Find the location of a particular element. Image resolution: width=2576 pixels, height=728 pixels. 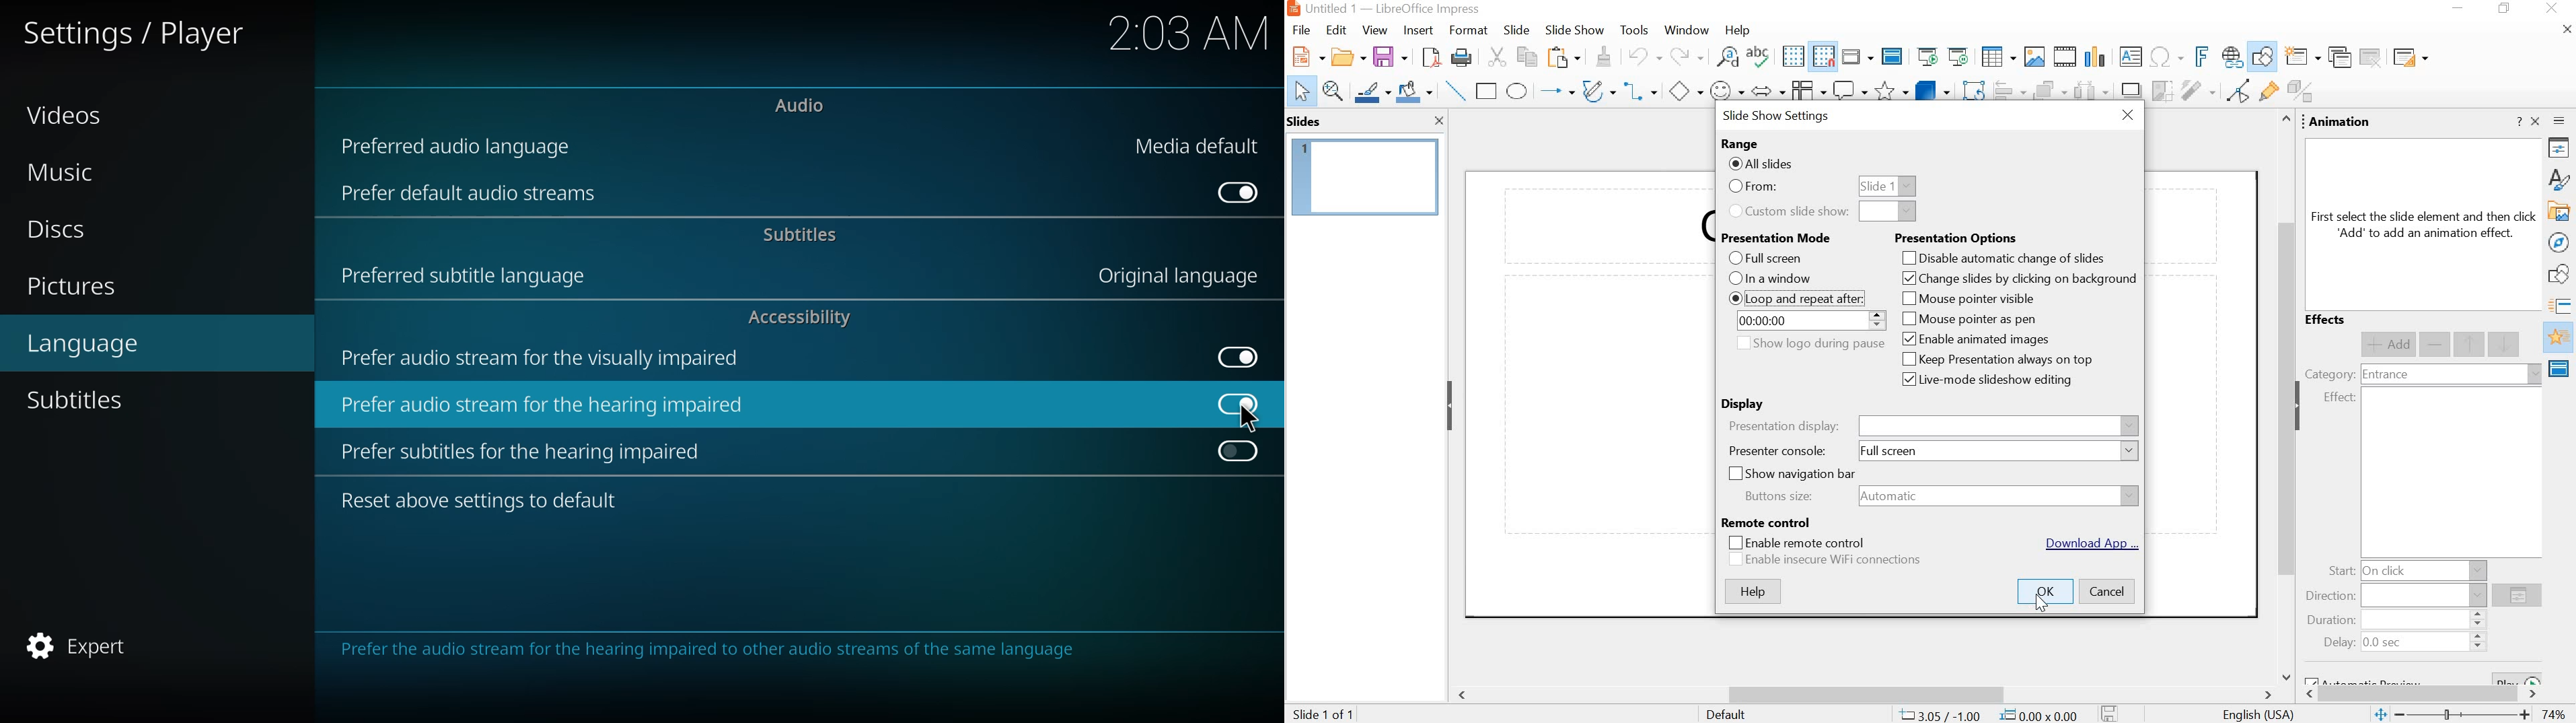

slideshow from current slide is located at coordinates (1960, 57).